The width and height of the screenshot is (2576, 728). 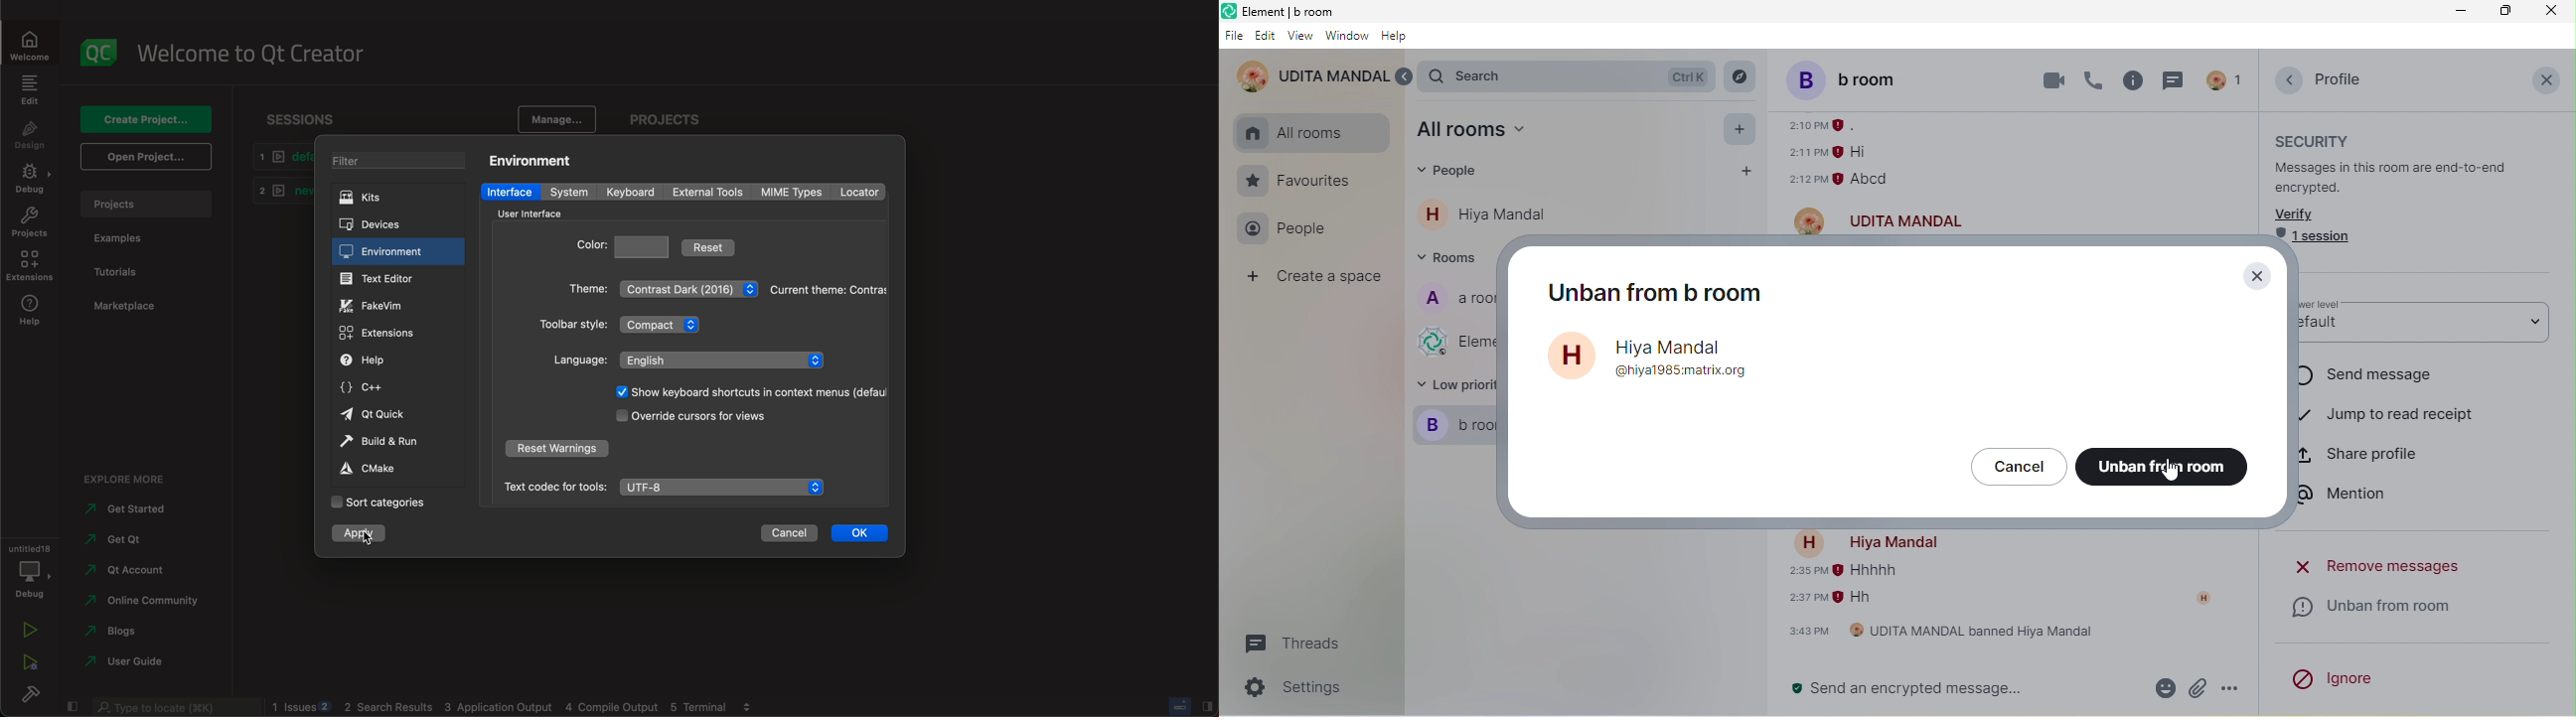 What do you see at coordinates (1193, 705) in the screenshot?
I see `close slide bar` at bounding box center [1193, 705].